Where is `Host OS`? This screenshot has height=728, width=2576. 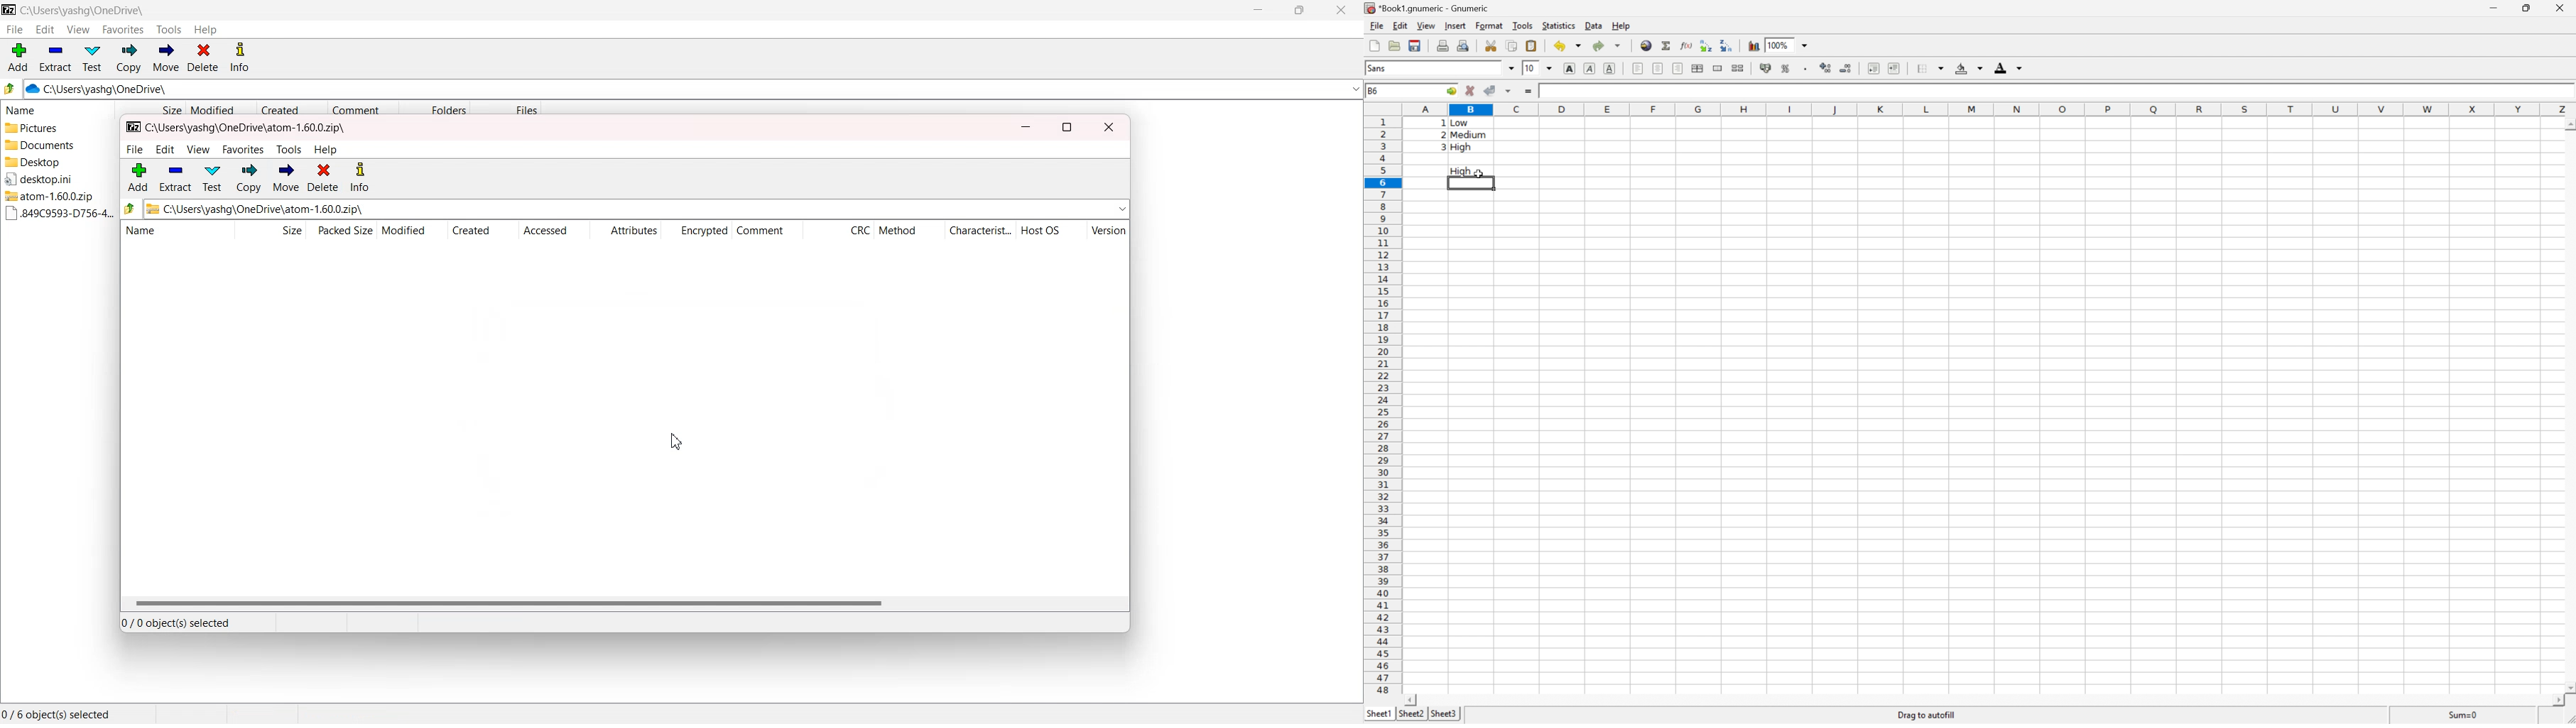
Host OS is located at coordinates (1051, 231).